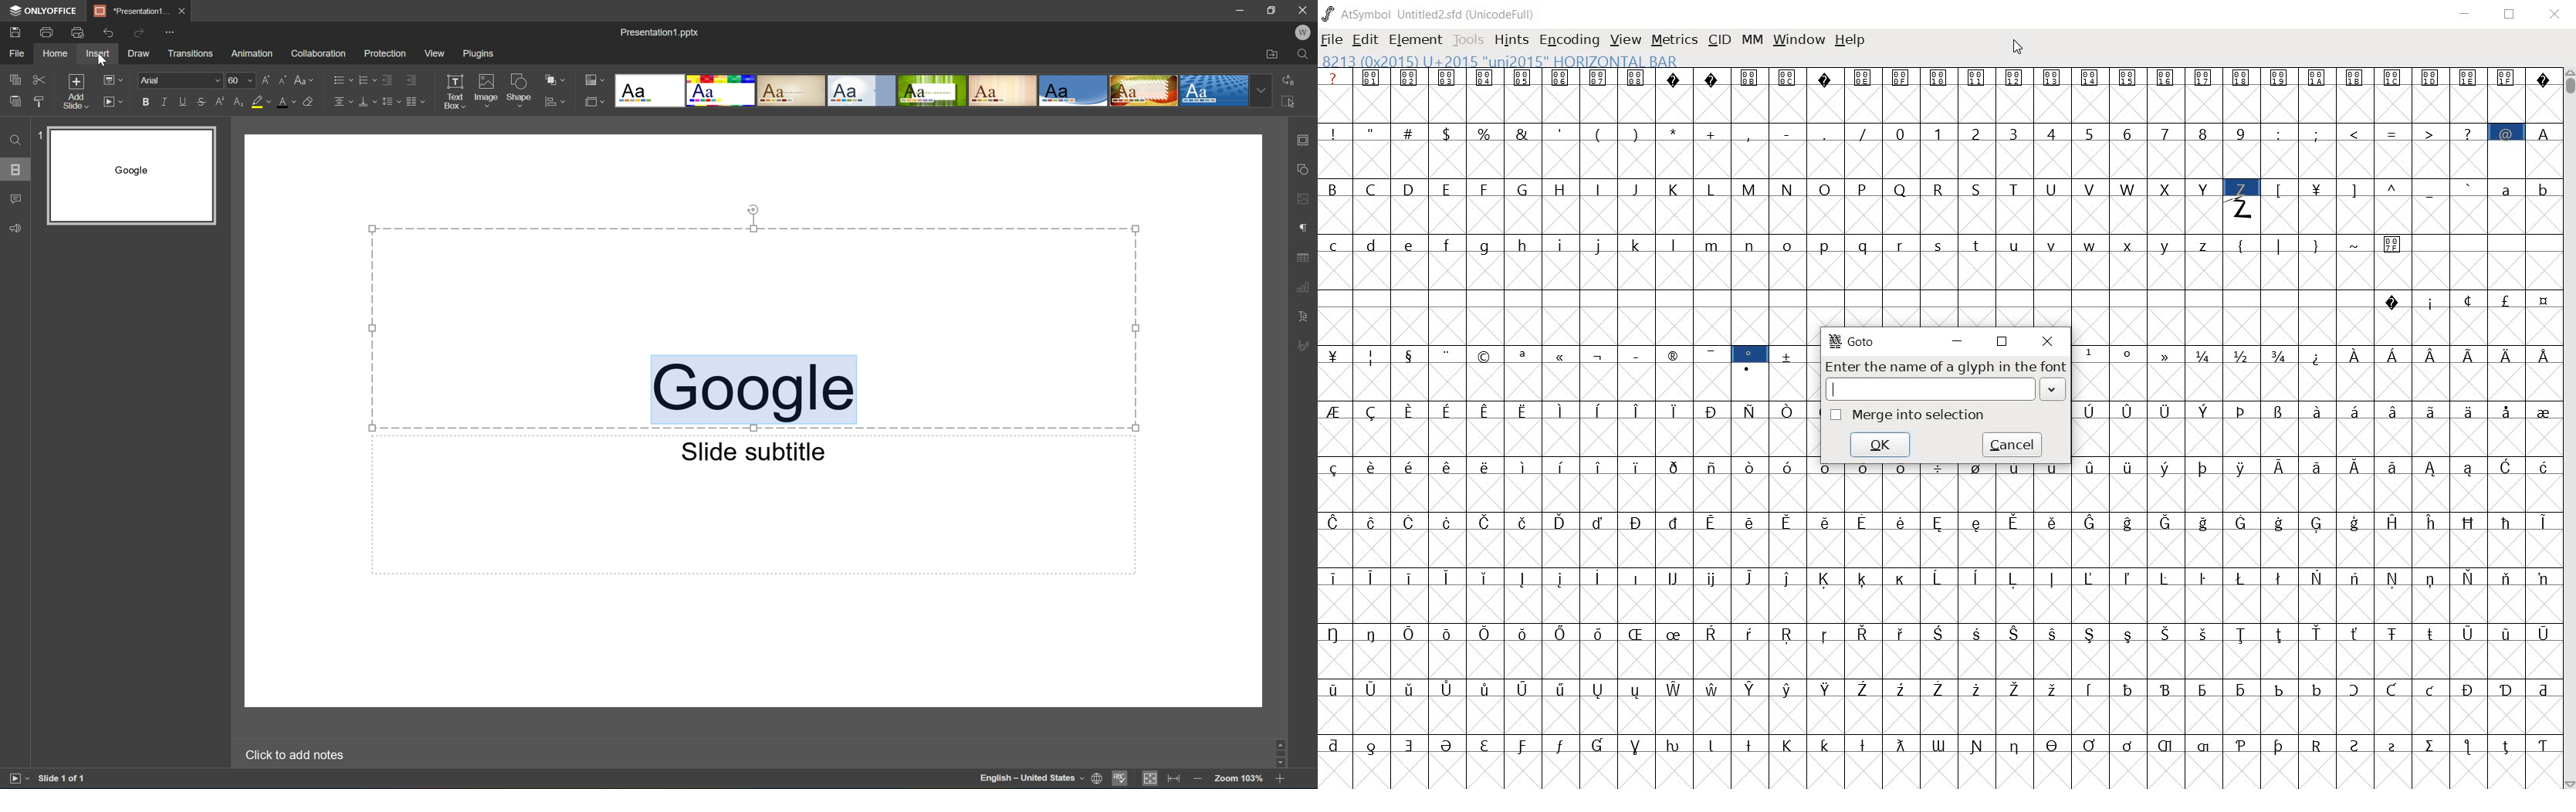 This screenshot has height=812, width=2576. What do you see at coordinates (185, 11) in the screenshot?
I see `Close` at bounding box center [185, 11].